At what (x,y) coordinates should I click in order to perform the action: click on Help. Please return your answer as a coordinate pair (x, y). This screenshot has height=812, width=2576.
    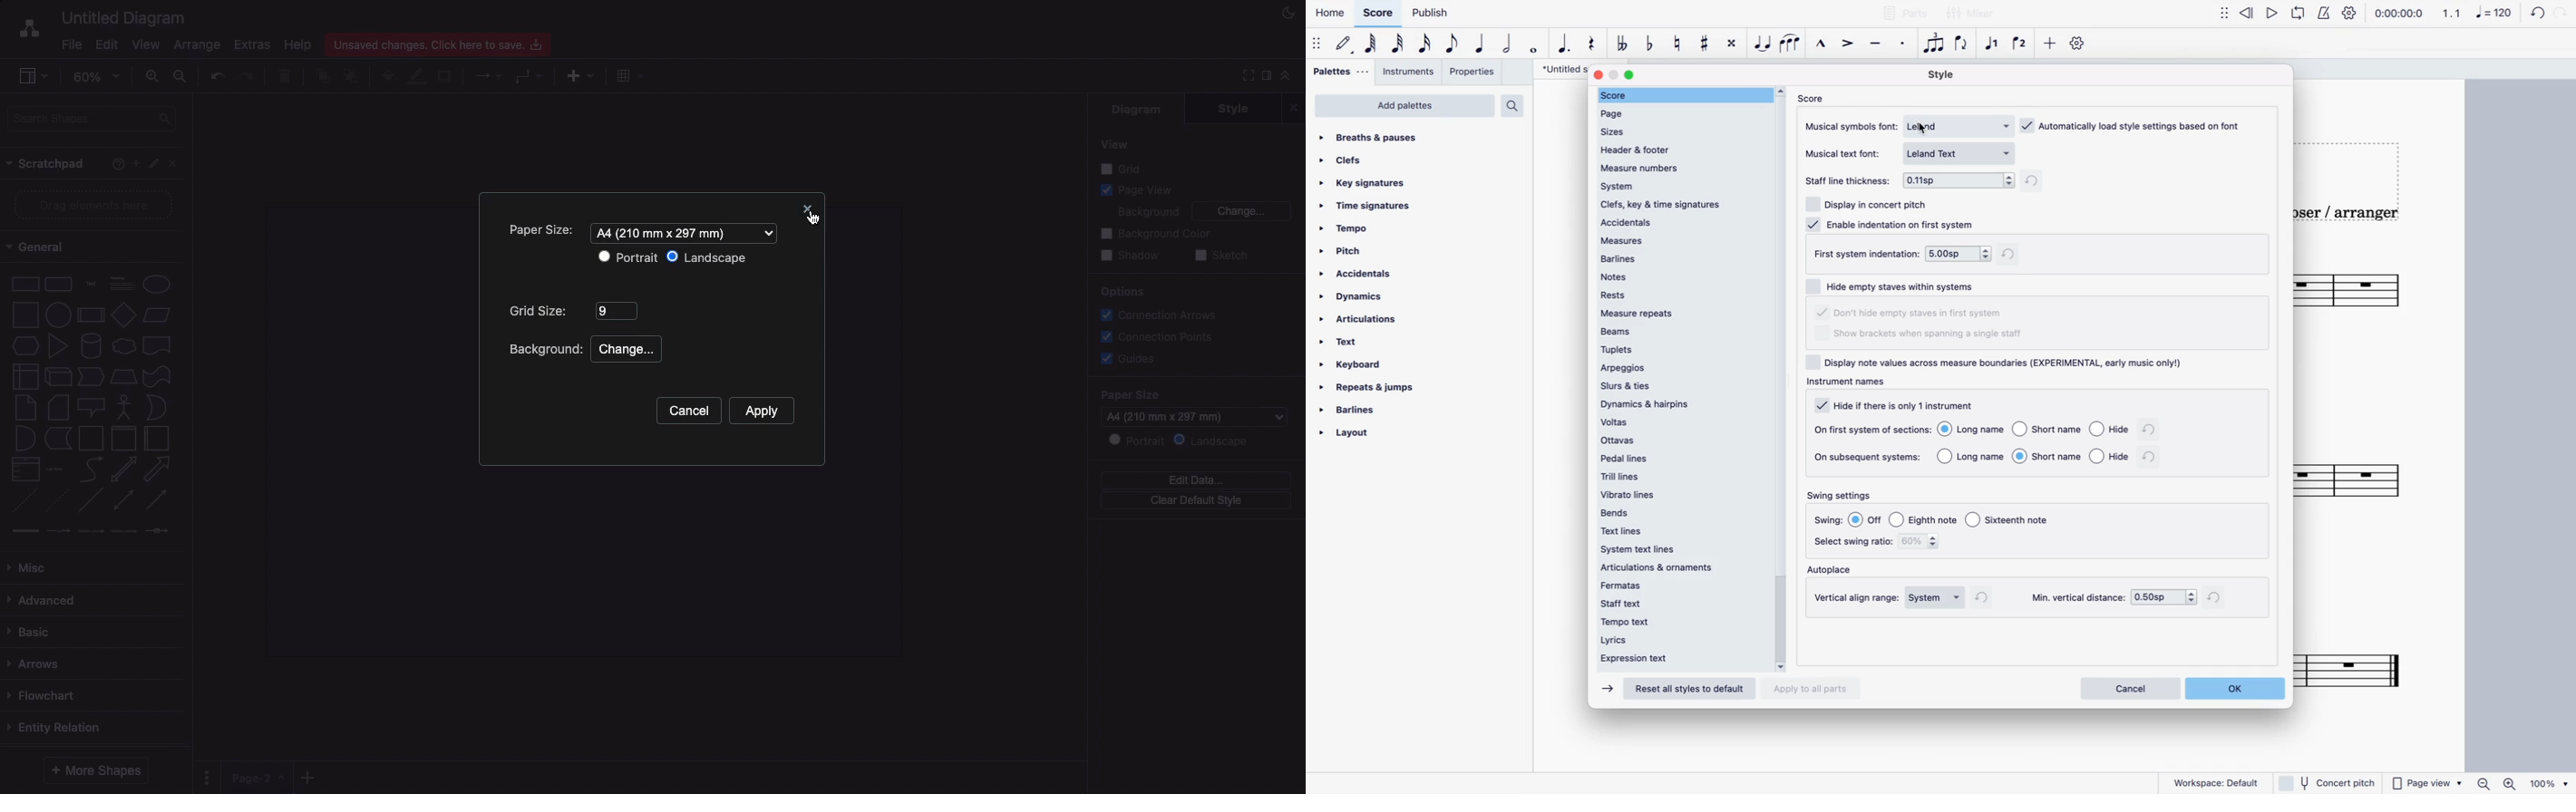
    Looking at the image, I should click on (118, 163).